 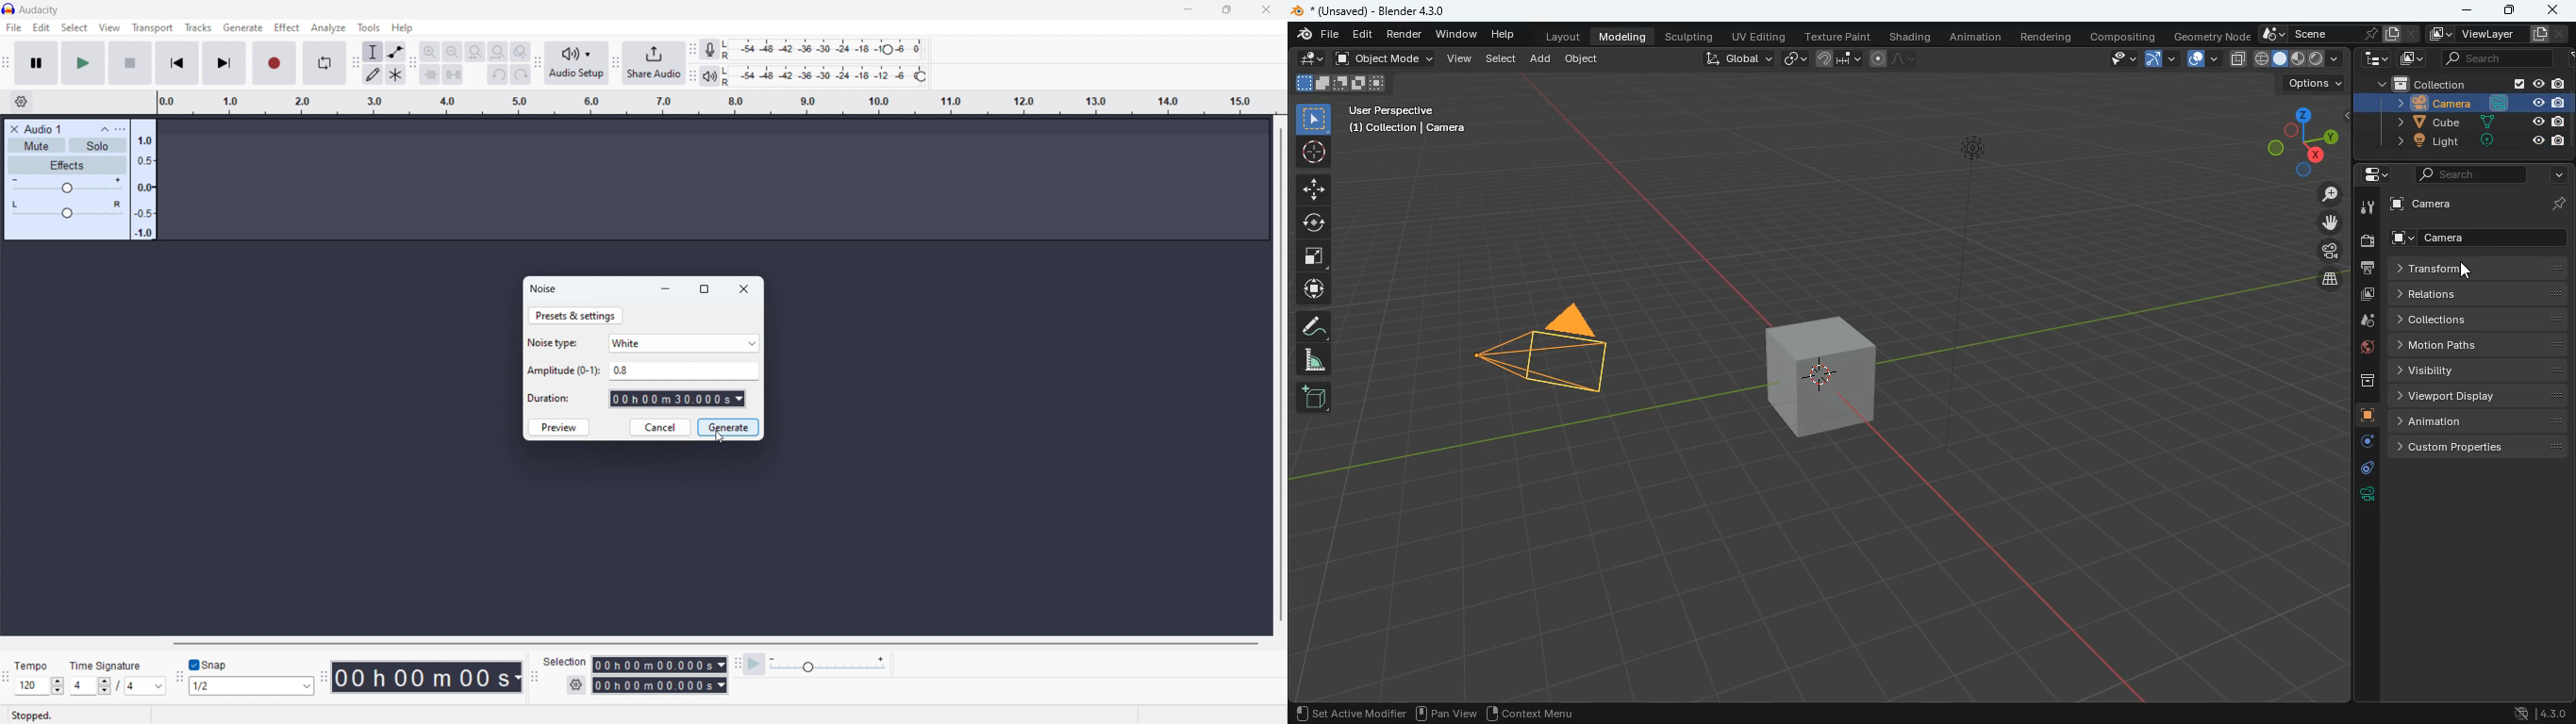 What do you see at coordinates (13, 27) in the screenshot?
I see `file` at bounding box center [13, 27].